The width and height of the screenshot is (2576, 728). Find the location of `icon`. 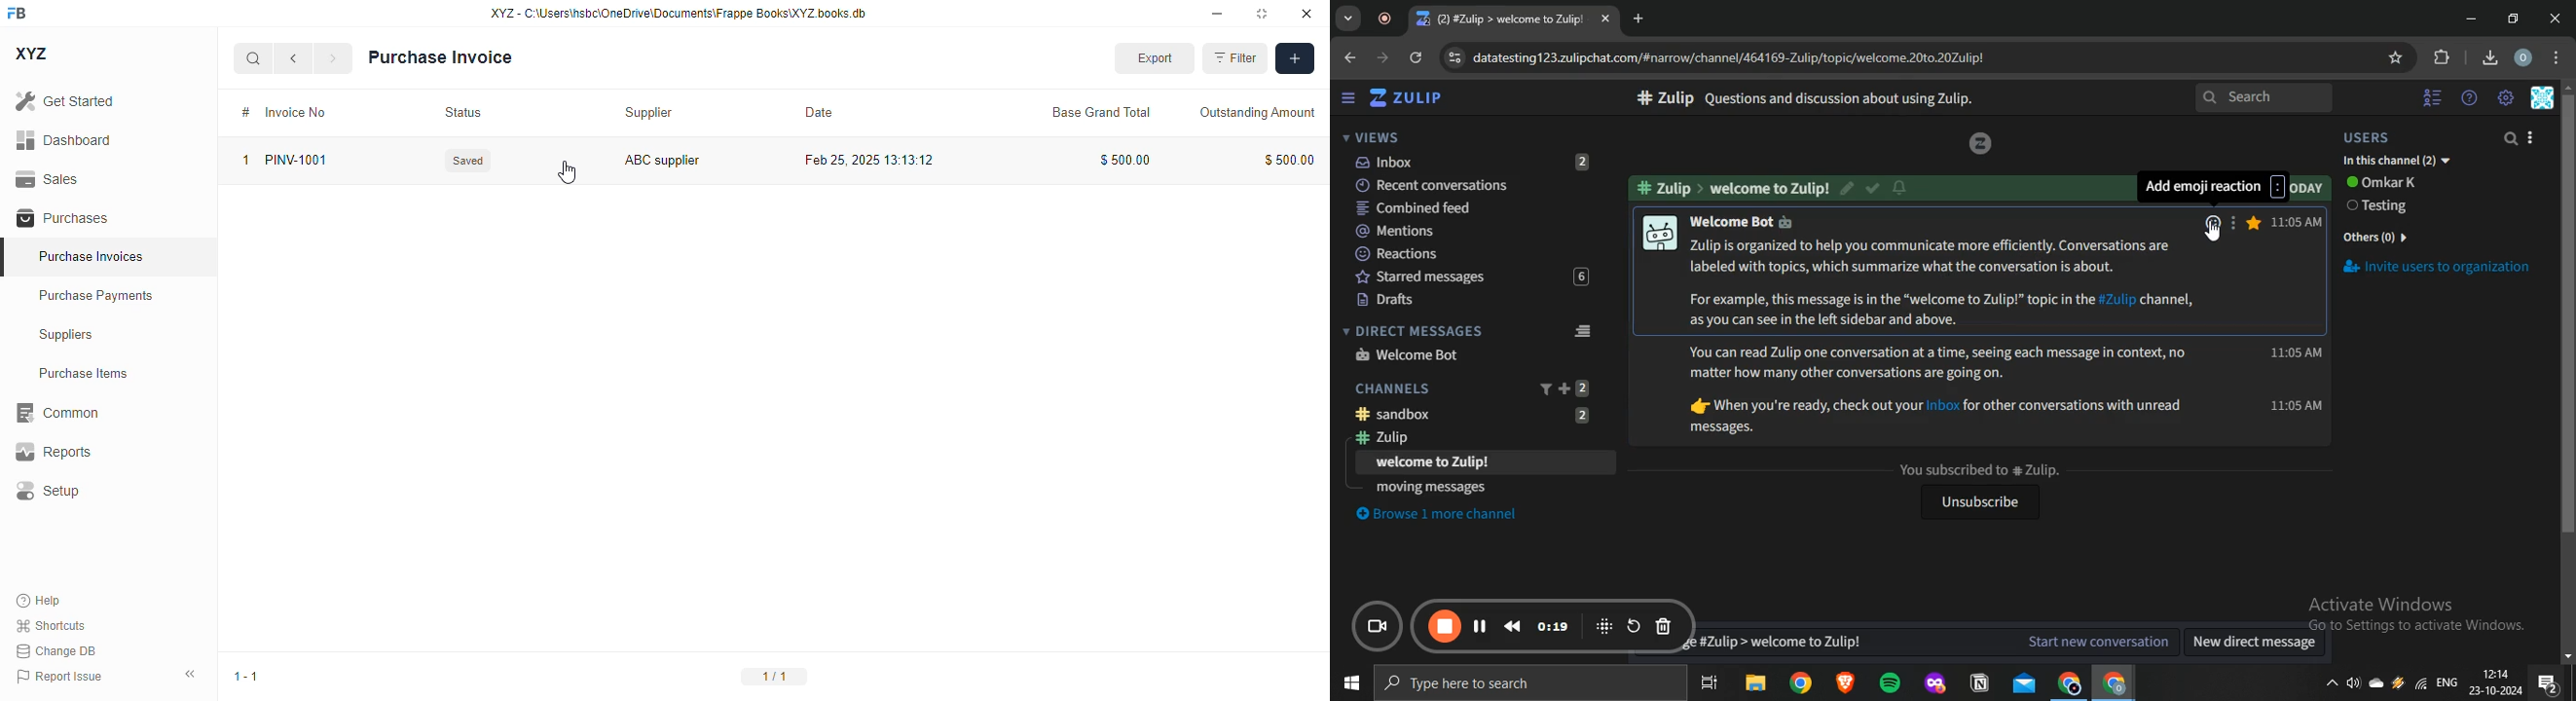

icon is located at coordinates (1980, 143).